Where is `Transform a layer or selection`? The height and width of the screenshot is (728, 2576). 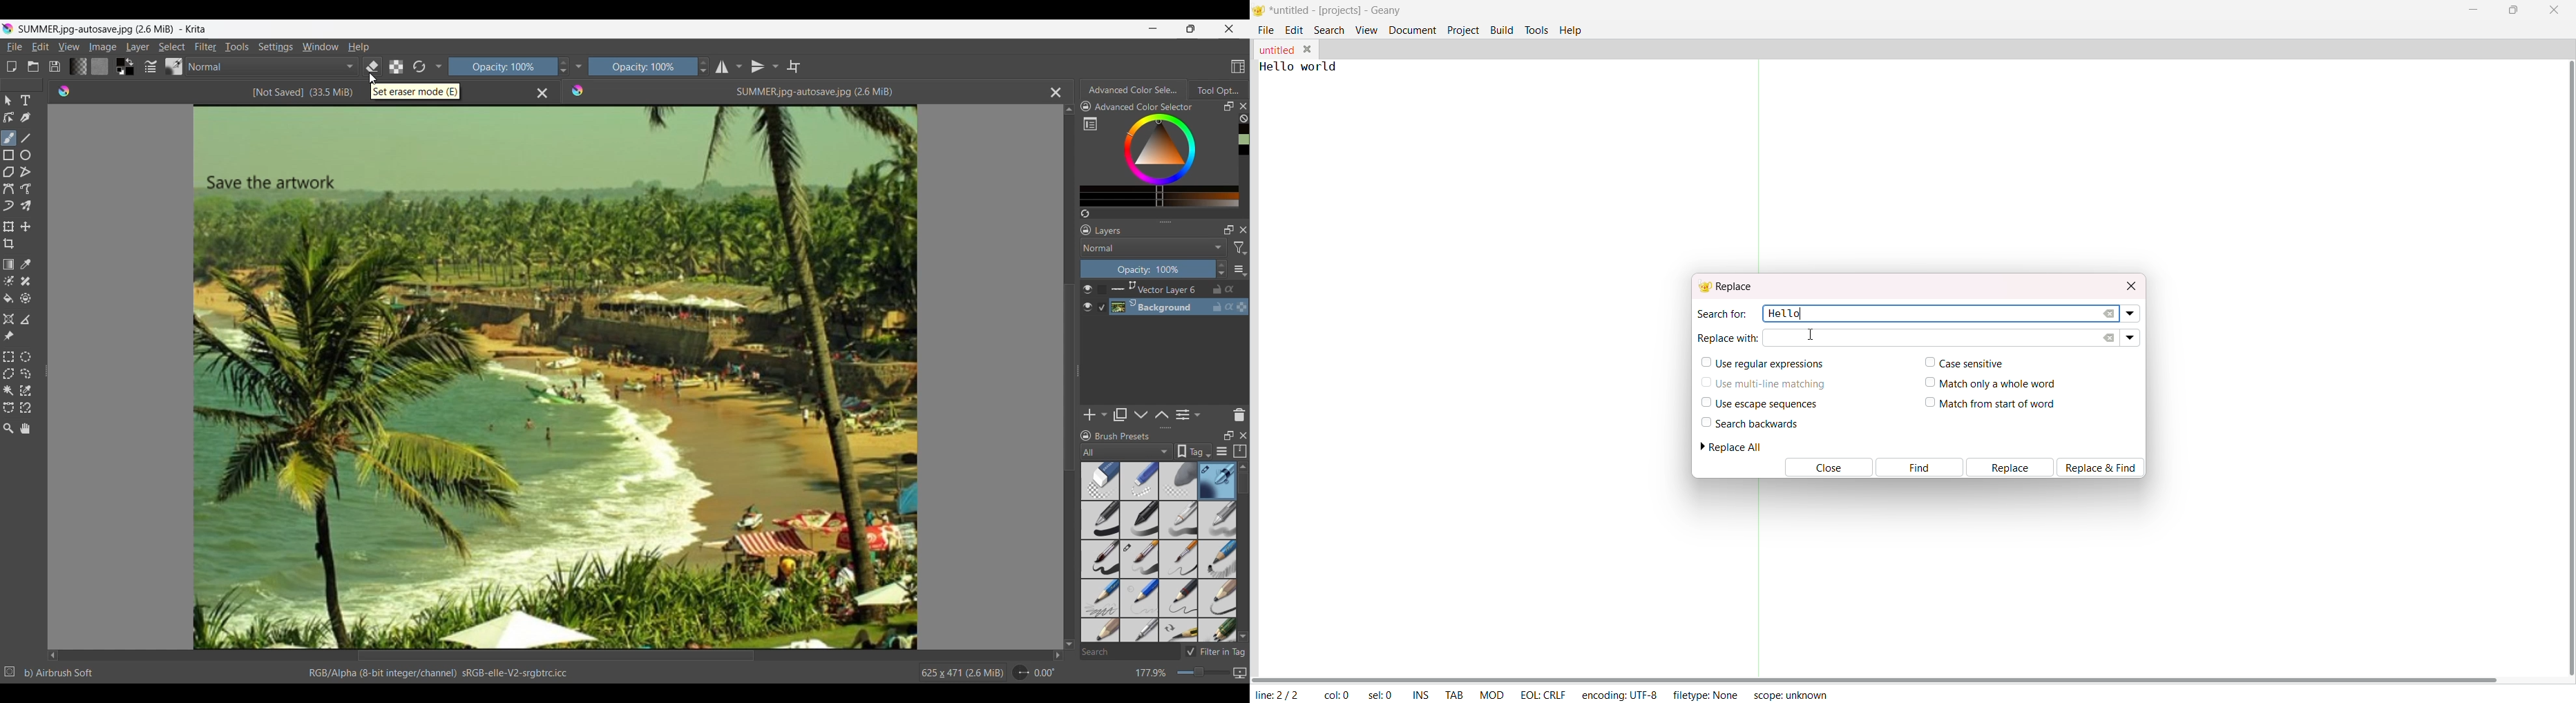 Transform a layer or selection is located at coordinates (9, 227).